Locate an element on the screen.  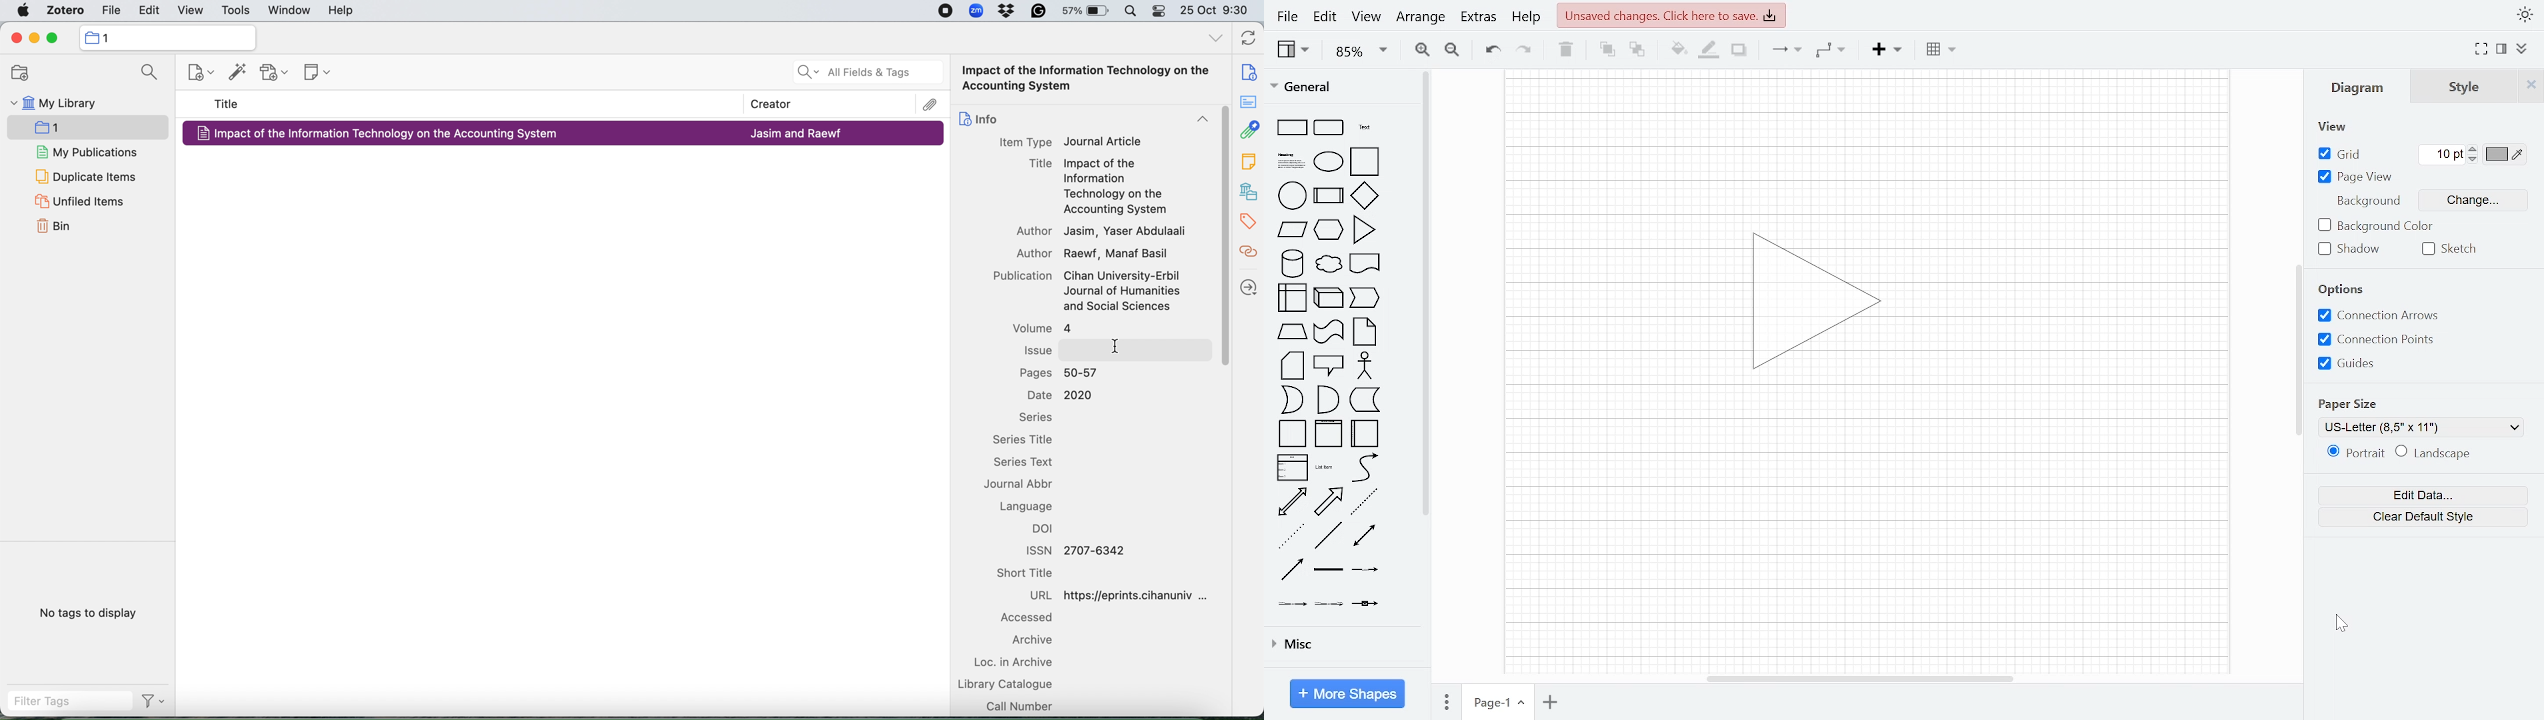
Diagram is located at coordinates (2358, 86).